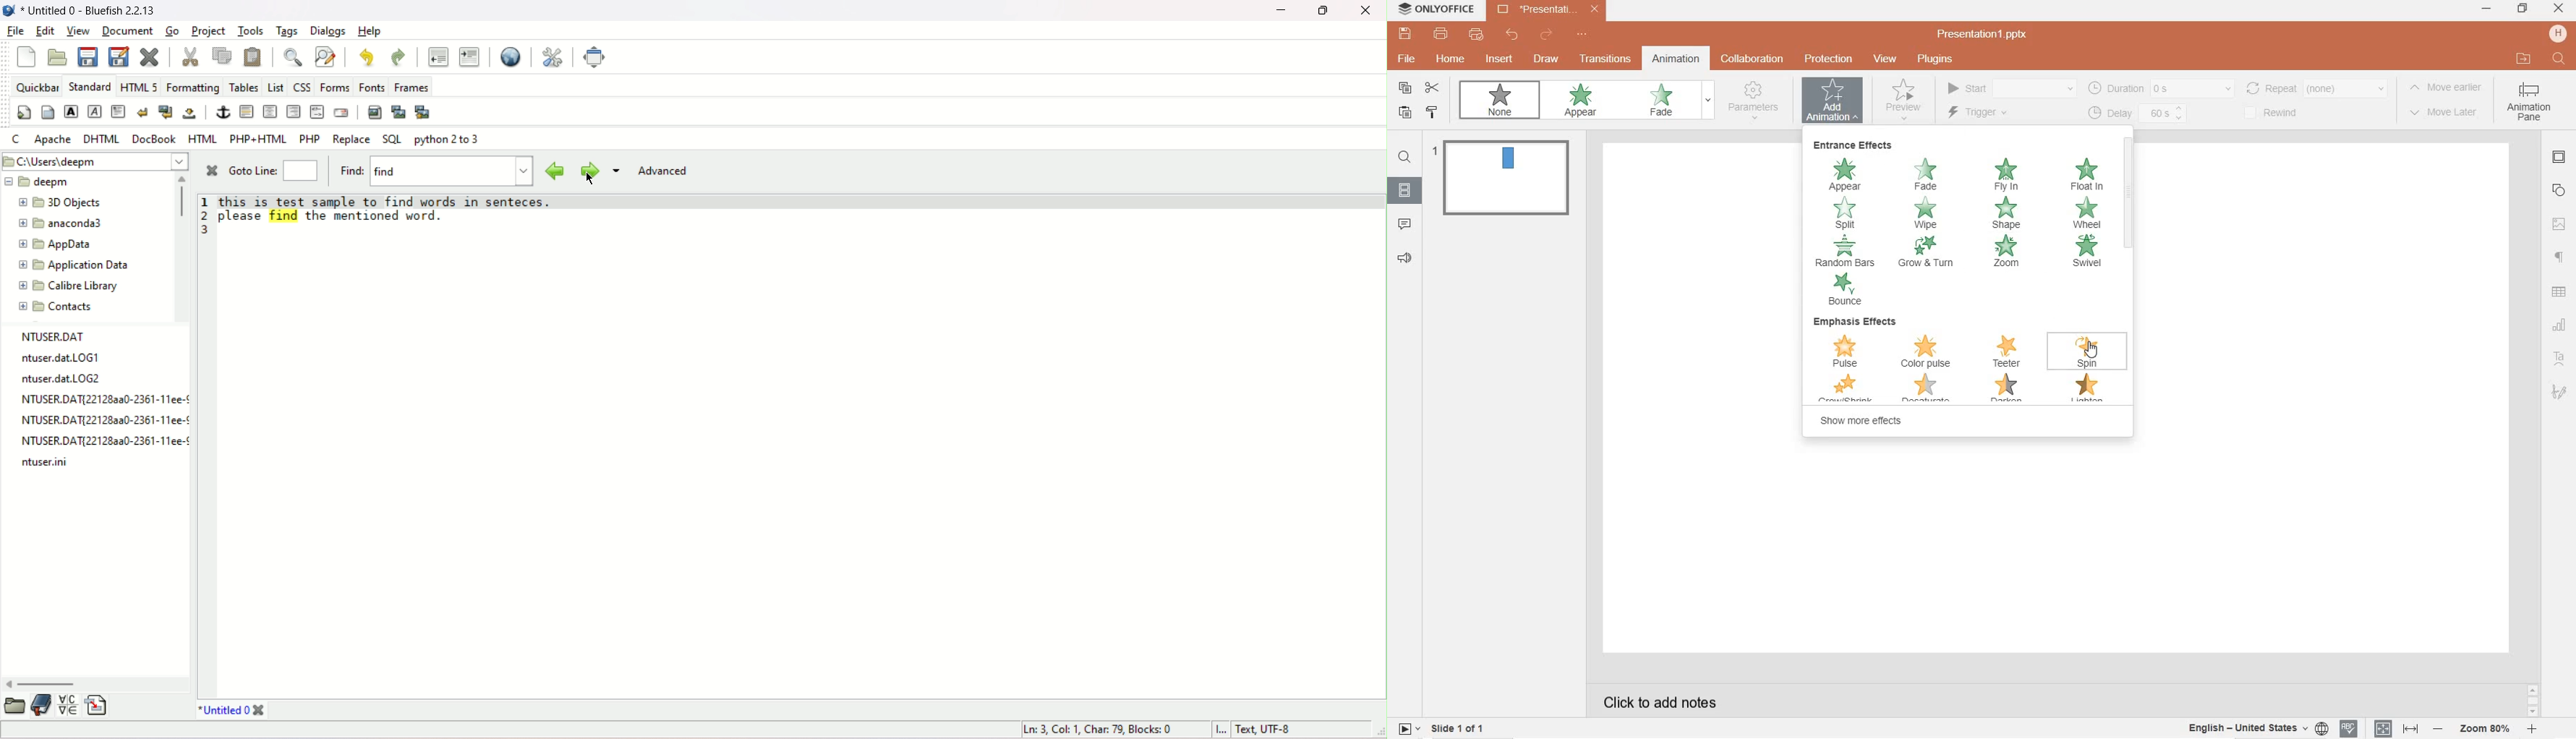 The image size is (2576, 756). Describe the element at coordinates (1583, 101) in the screenshot. I see `appear` at that location.